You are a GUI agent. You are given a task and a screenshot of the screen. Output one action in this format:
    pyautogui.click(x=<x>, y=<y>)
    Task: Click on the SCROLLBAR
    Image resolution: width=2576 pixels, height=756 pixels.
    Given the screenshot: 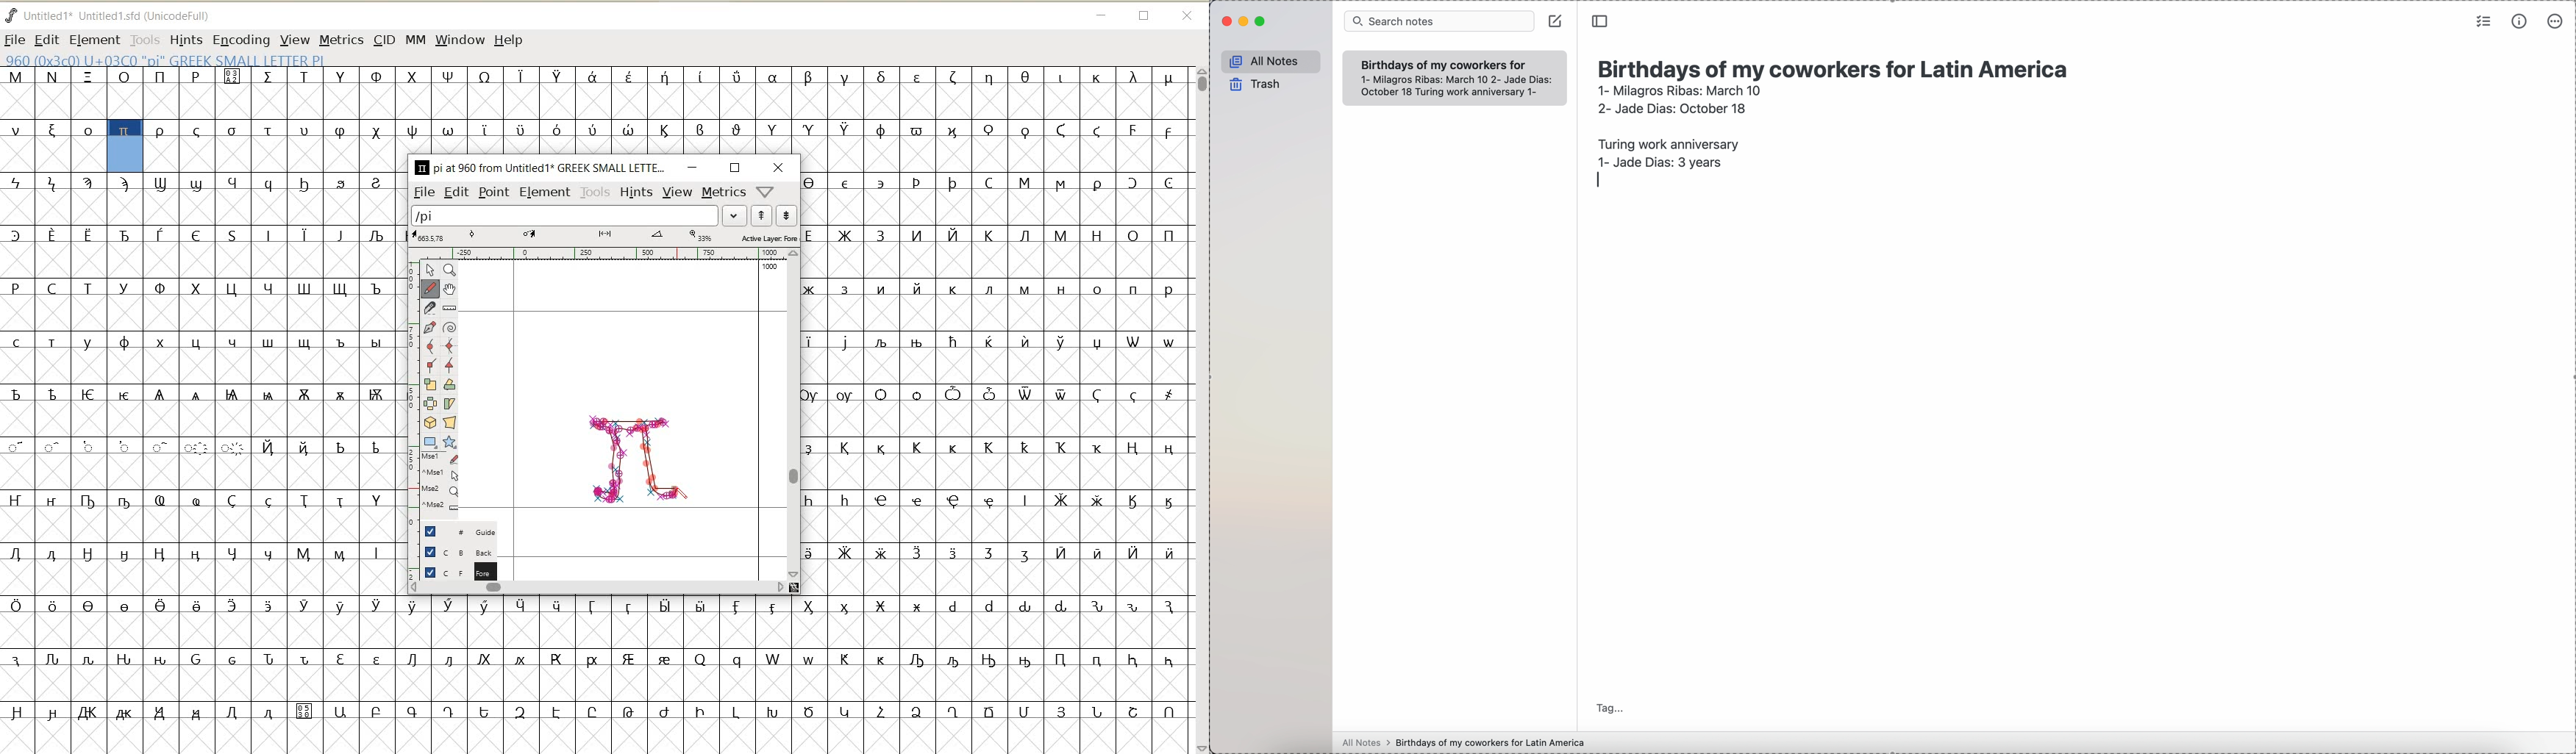 What is the action you would take?
    pyautogui.click(x=1200, y=409)
    